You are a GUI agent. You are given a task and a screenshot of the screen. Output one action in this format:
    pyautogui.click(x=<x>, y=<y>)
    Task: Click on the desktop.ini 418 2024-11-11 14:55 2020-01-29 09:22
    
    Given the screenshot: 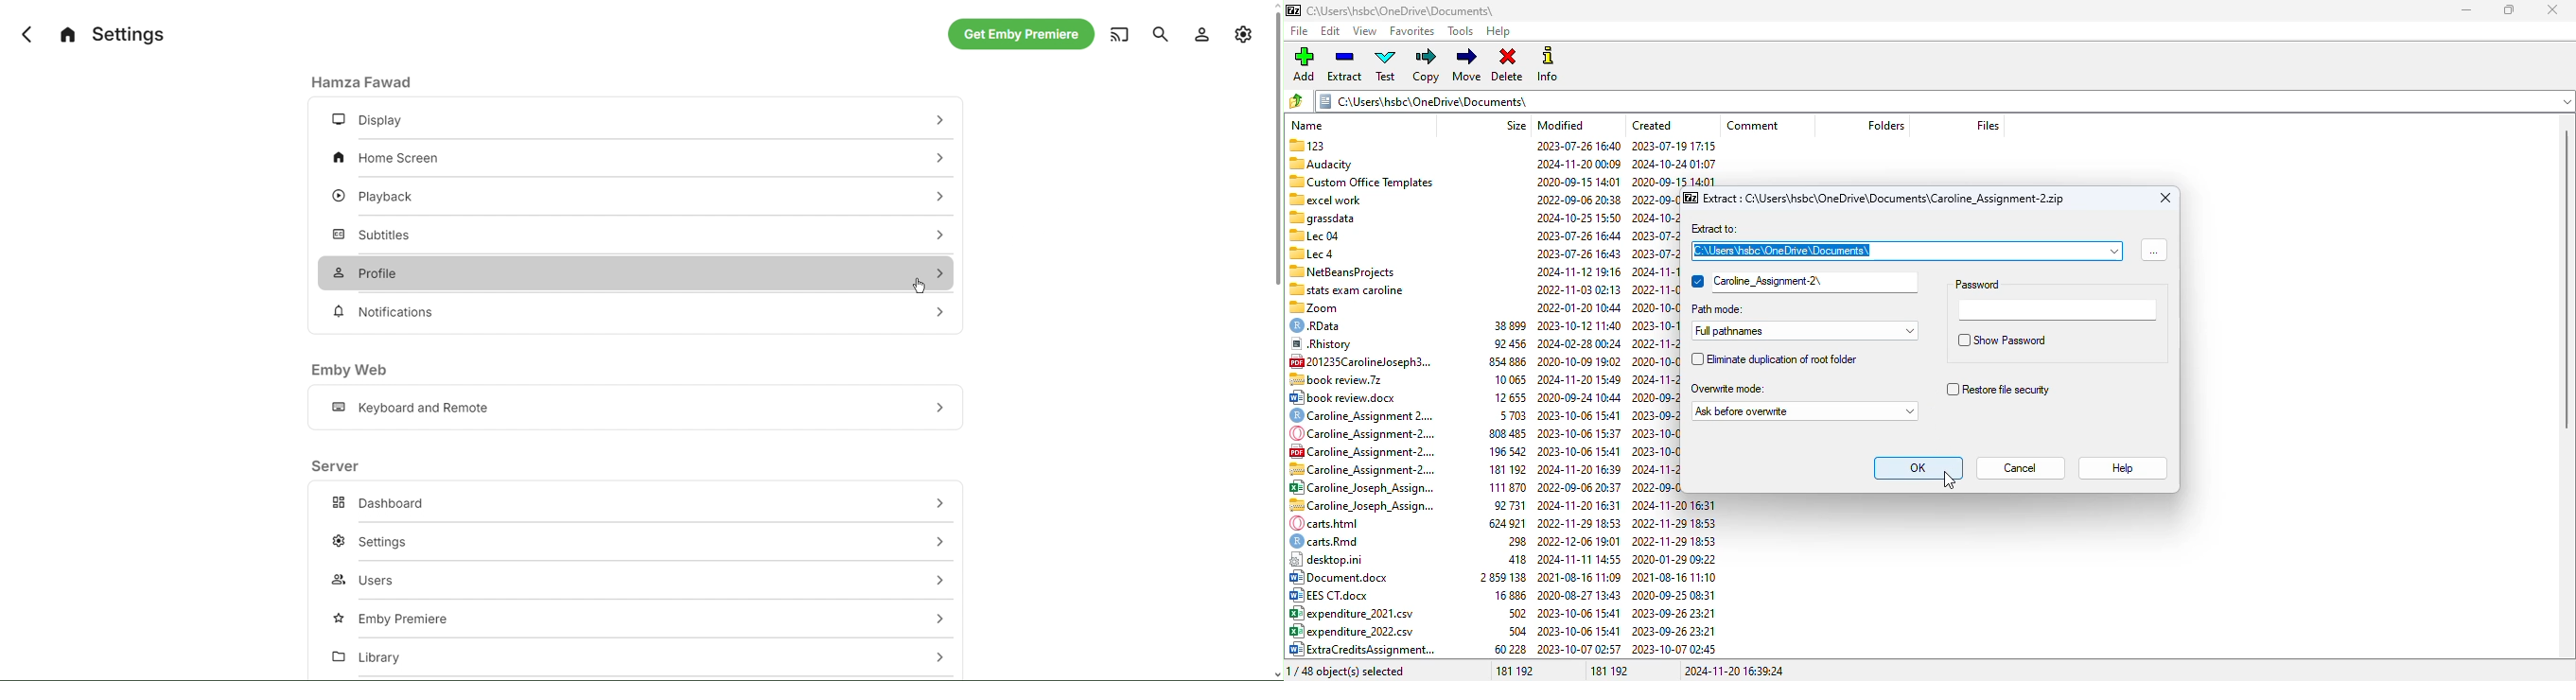 What is the action you would take?
    pyautogui.click(x=1503, y=559)
    